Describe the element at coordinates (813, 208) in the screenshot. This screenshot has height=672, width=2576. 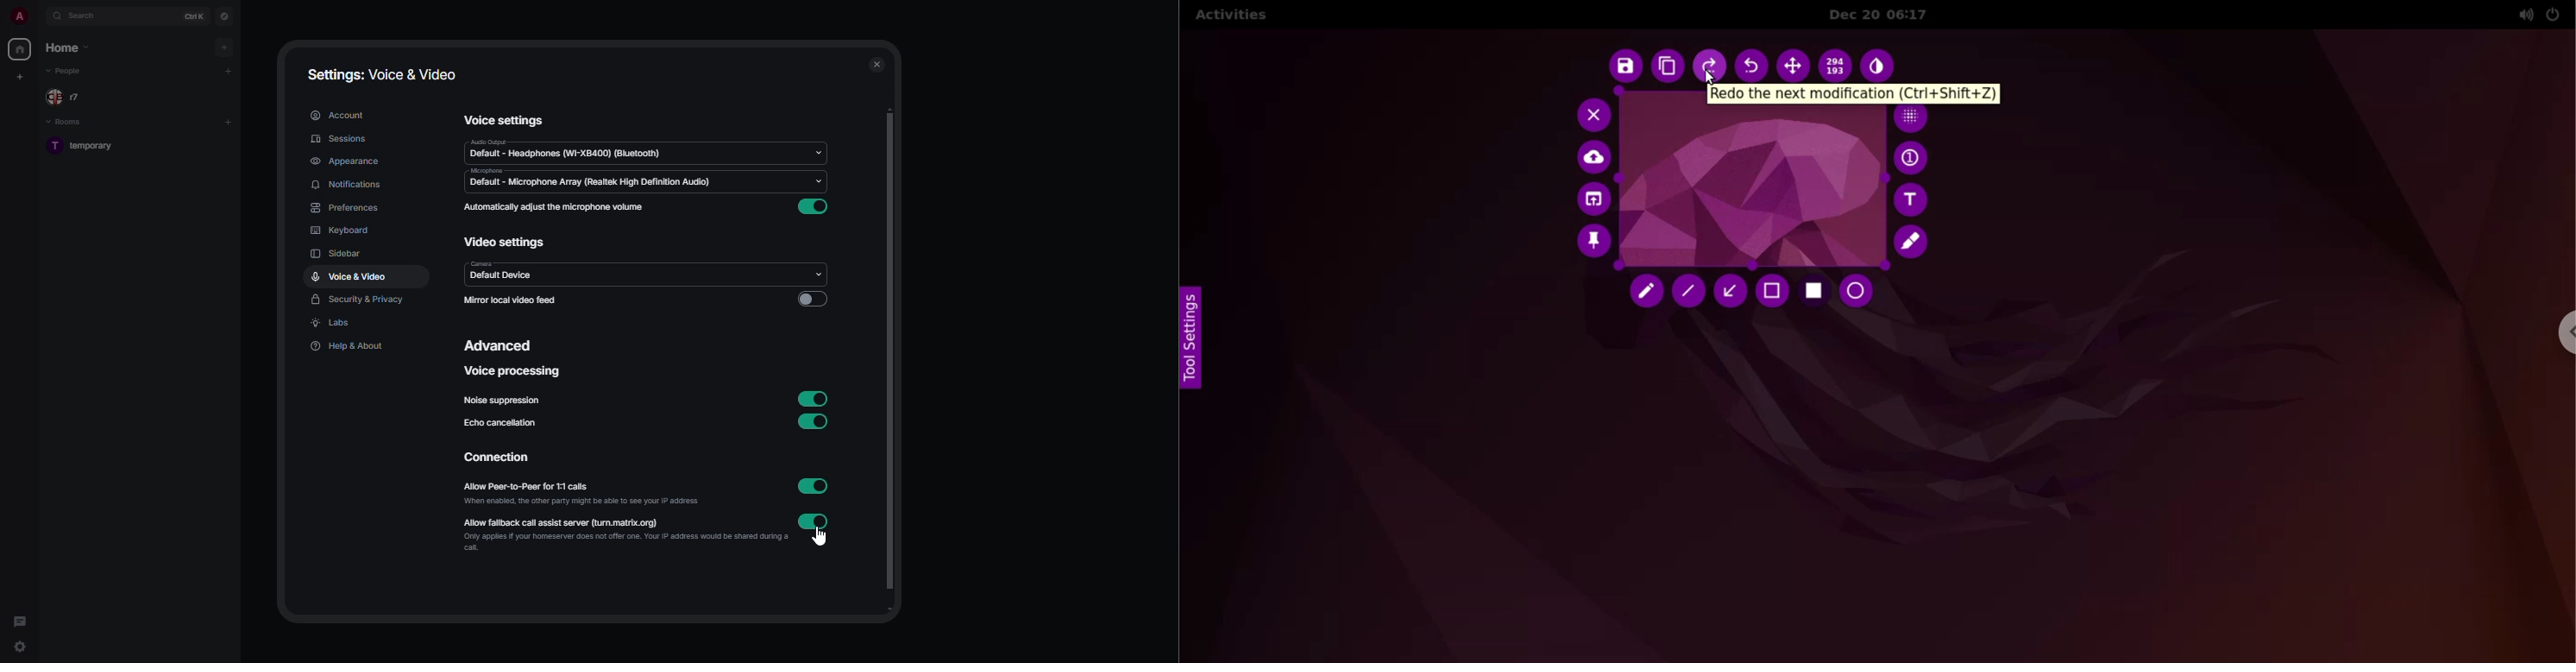
I see `enabled` at that location.